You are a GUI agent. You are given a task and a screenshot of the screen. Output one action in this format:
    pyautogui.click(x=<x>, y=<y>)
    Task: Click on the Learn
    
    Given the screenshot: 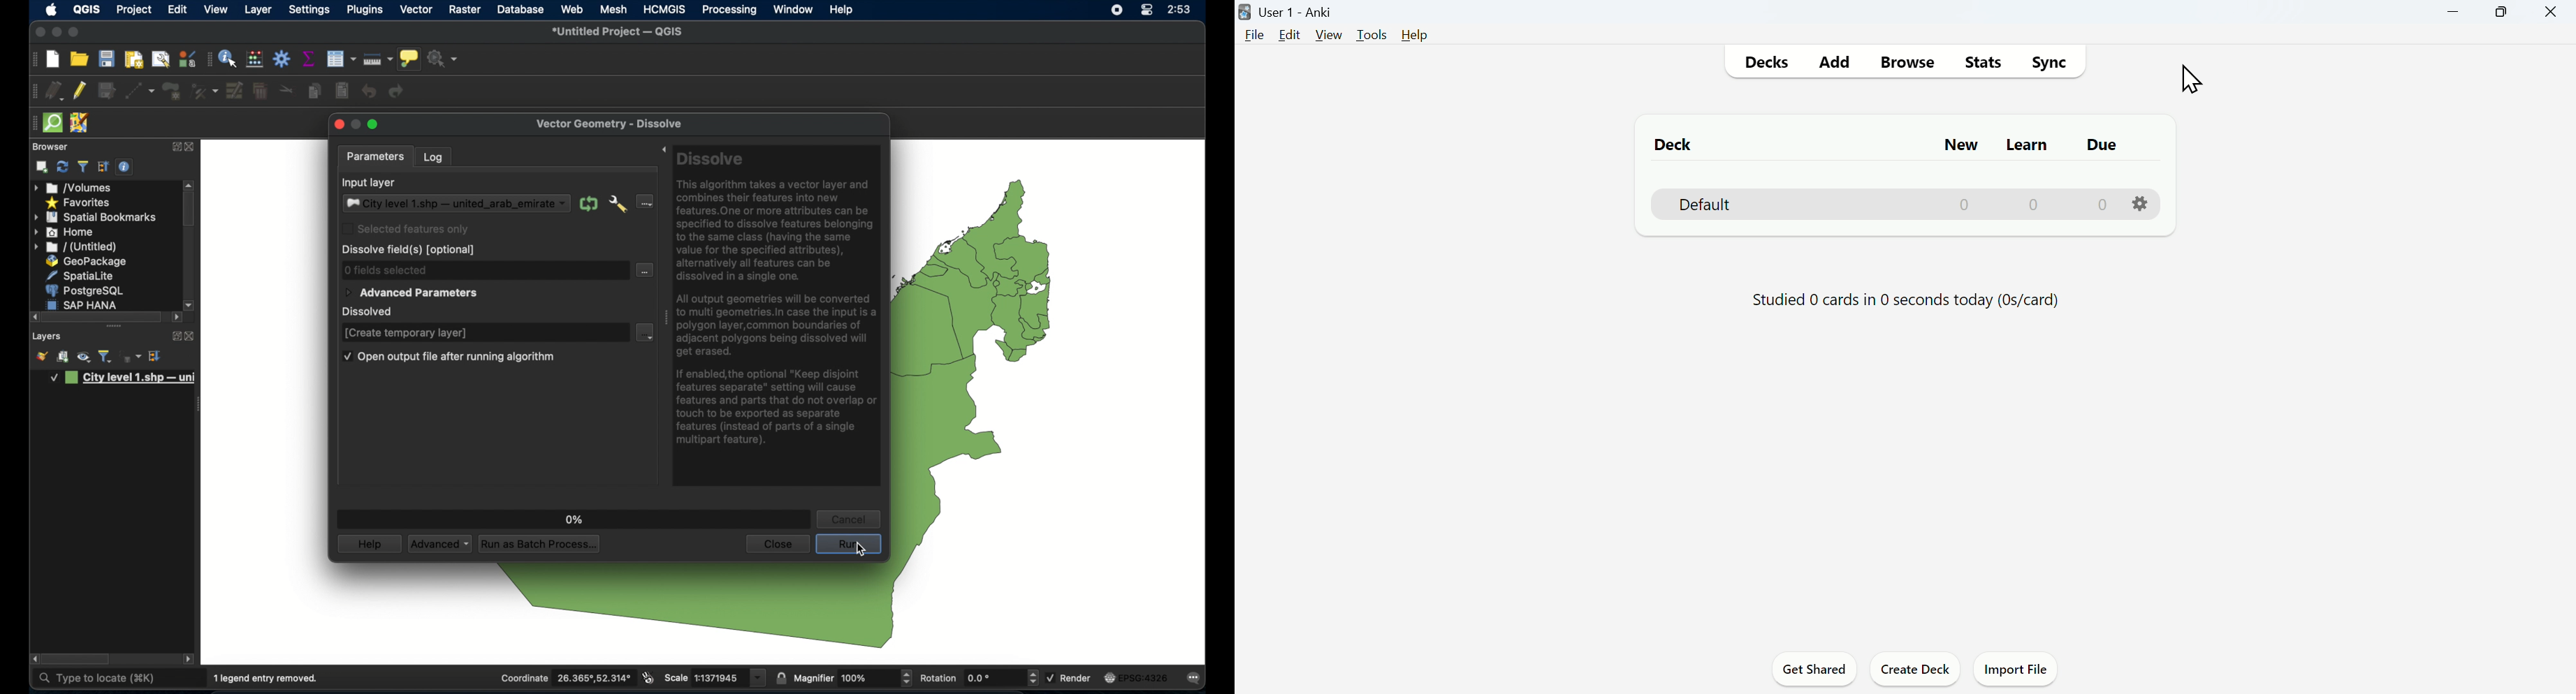 What is the action you would take?
    pyautogui.click(x=2029, y=145)
    